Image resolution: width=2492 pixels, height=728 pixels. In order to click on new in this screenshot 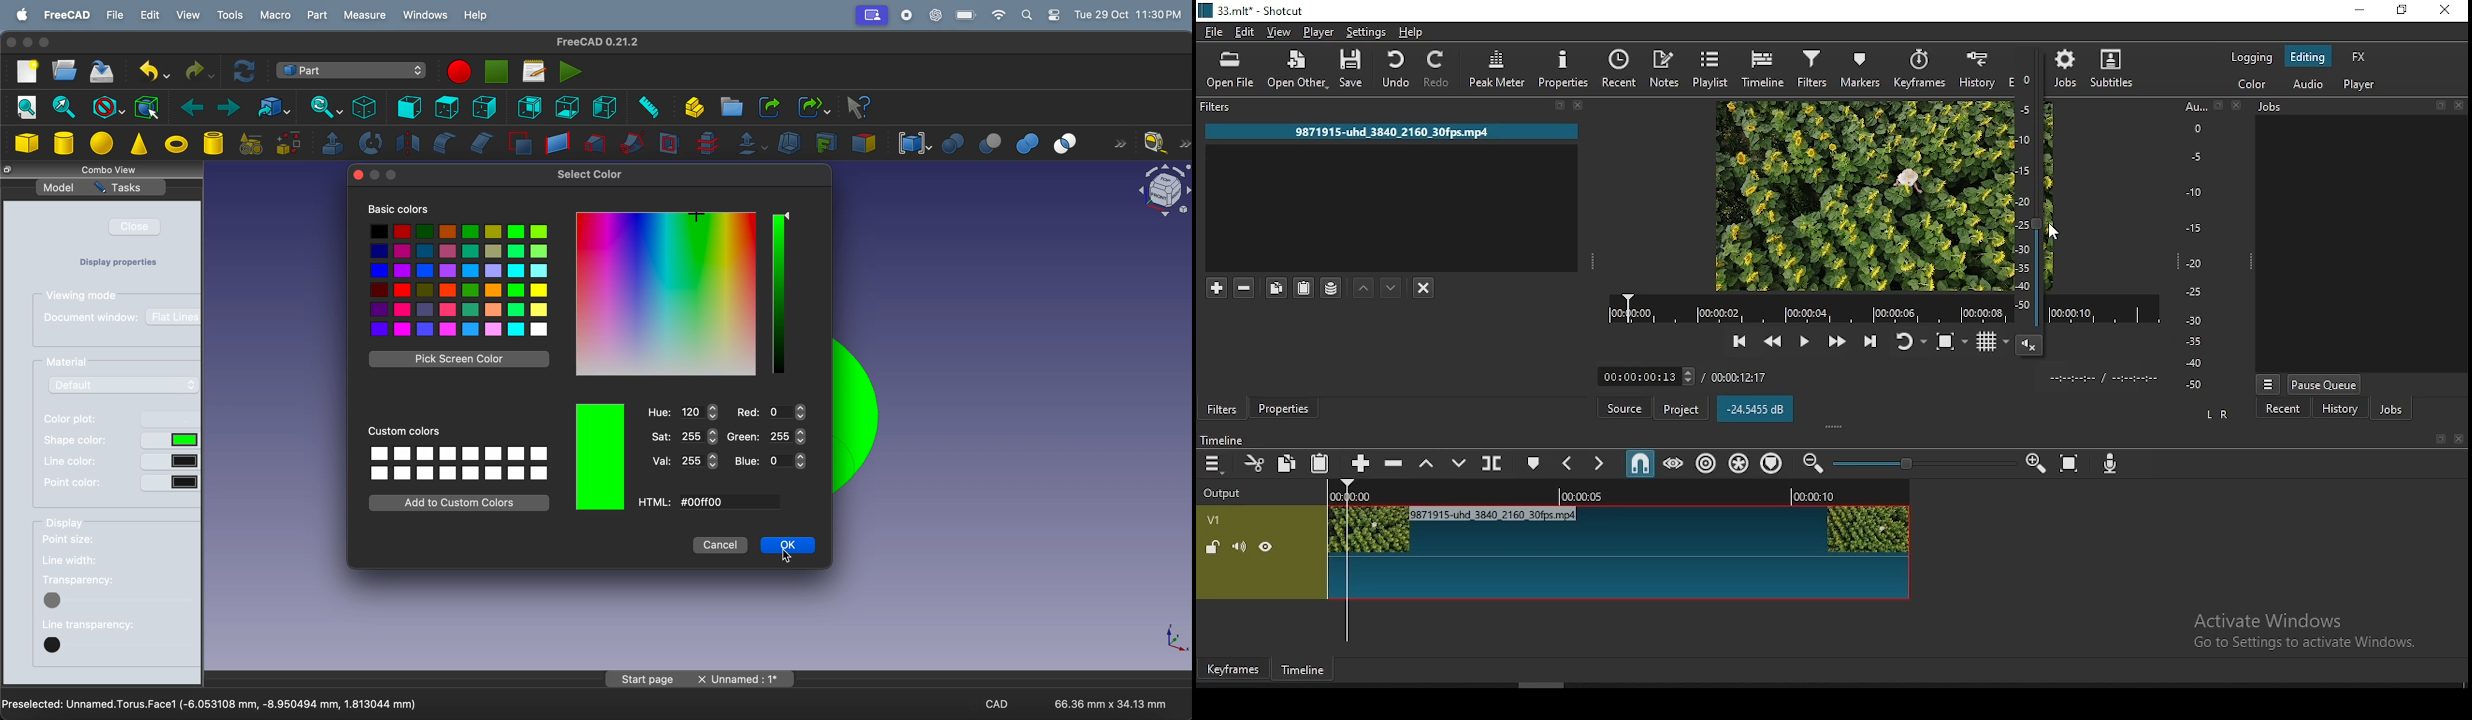, I will do `click(24, 72)`.